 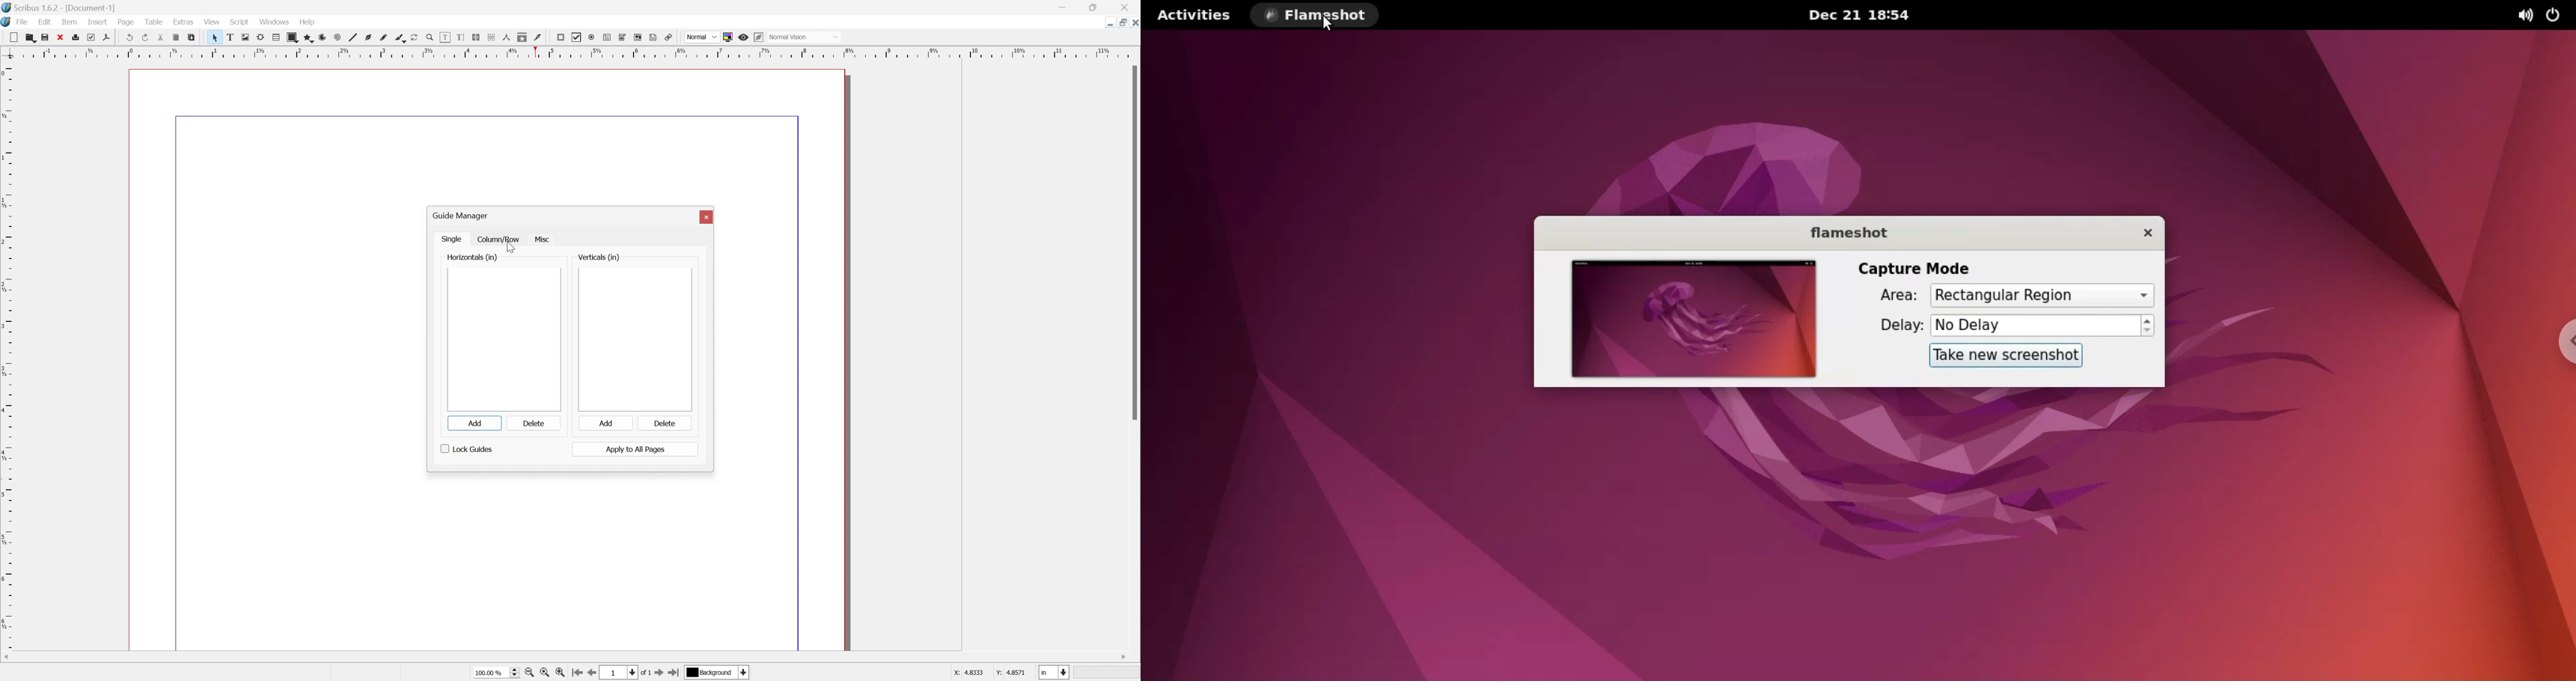 I want to click on delete, so click(x=664, y=423).